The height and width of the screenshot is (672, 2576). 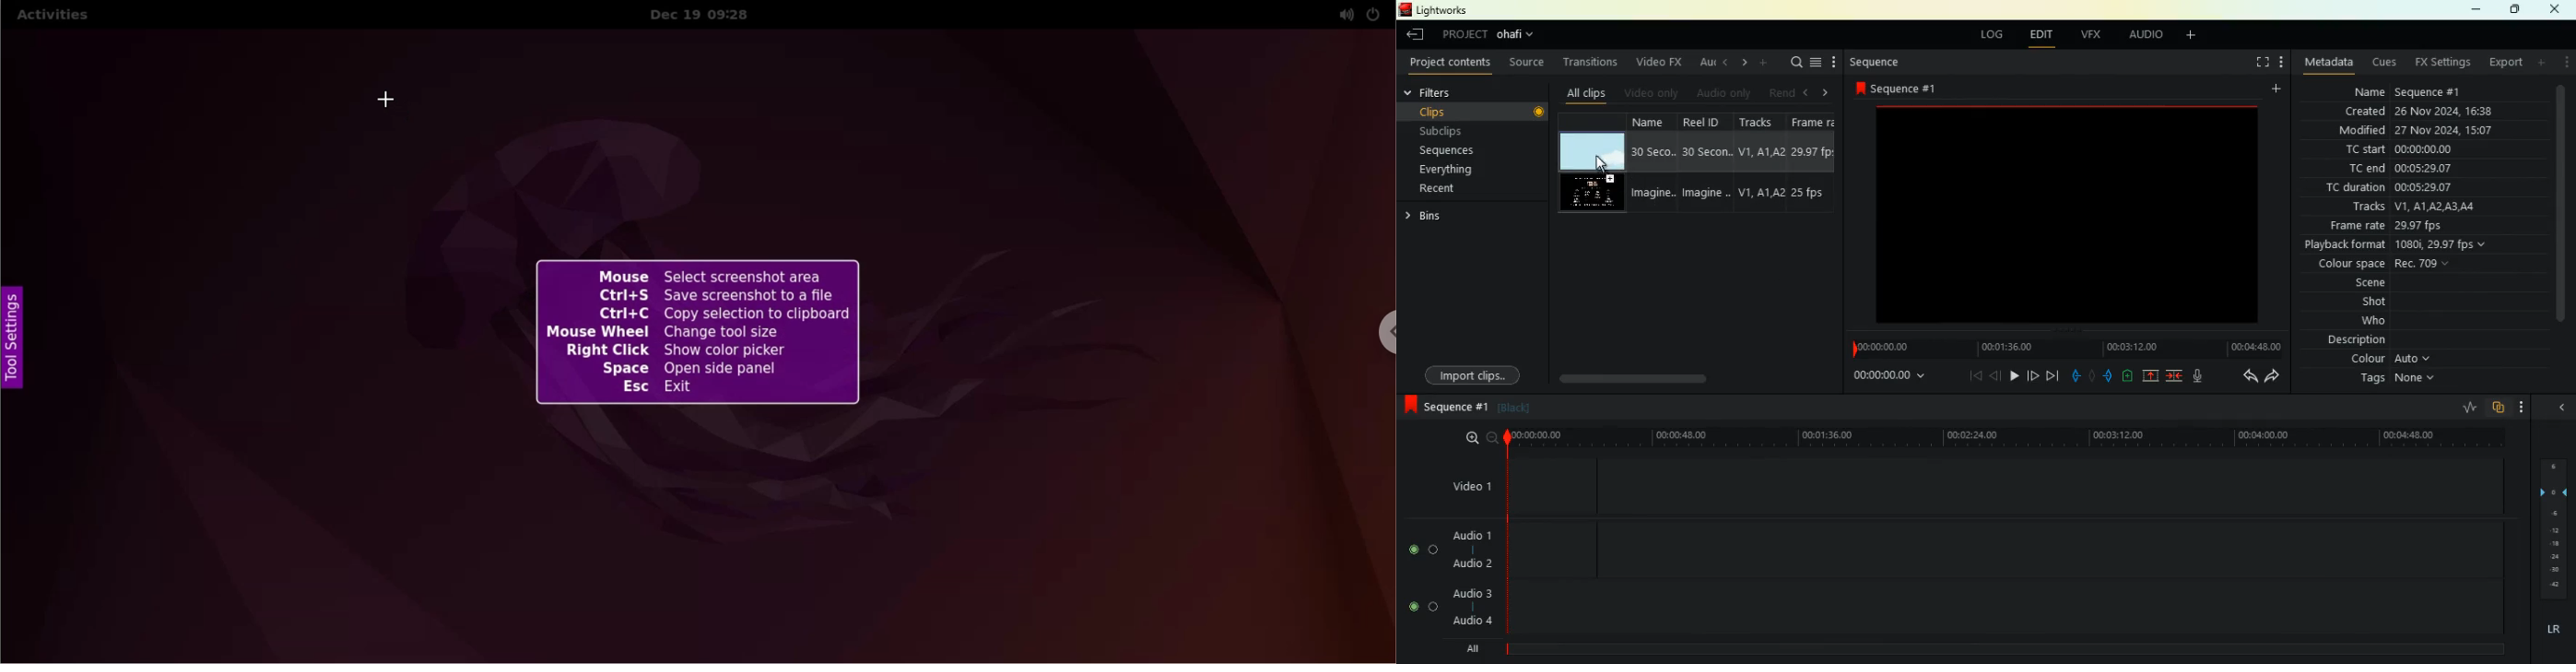 What do you see at coordinates (2423, 148) in the screenshot?
I see `00:00:00.00` at bounding box center [2423, 148].